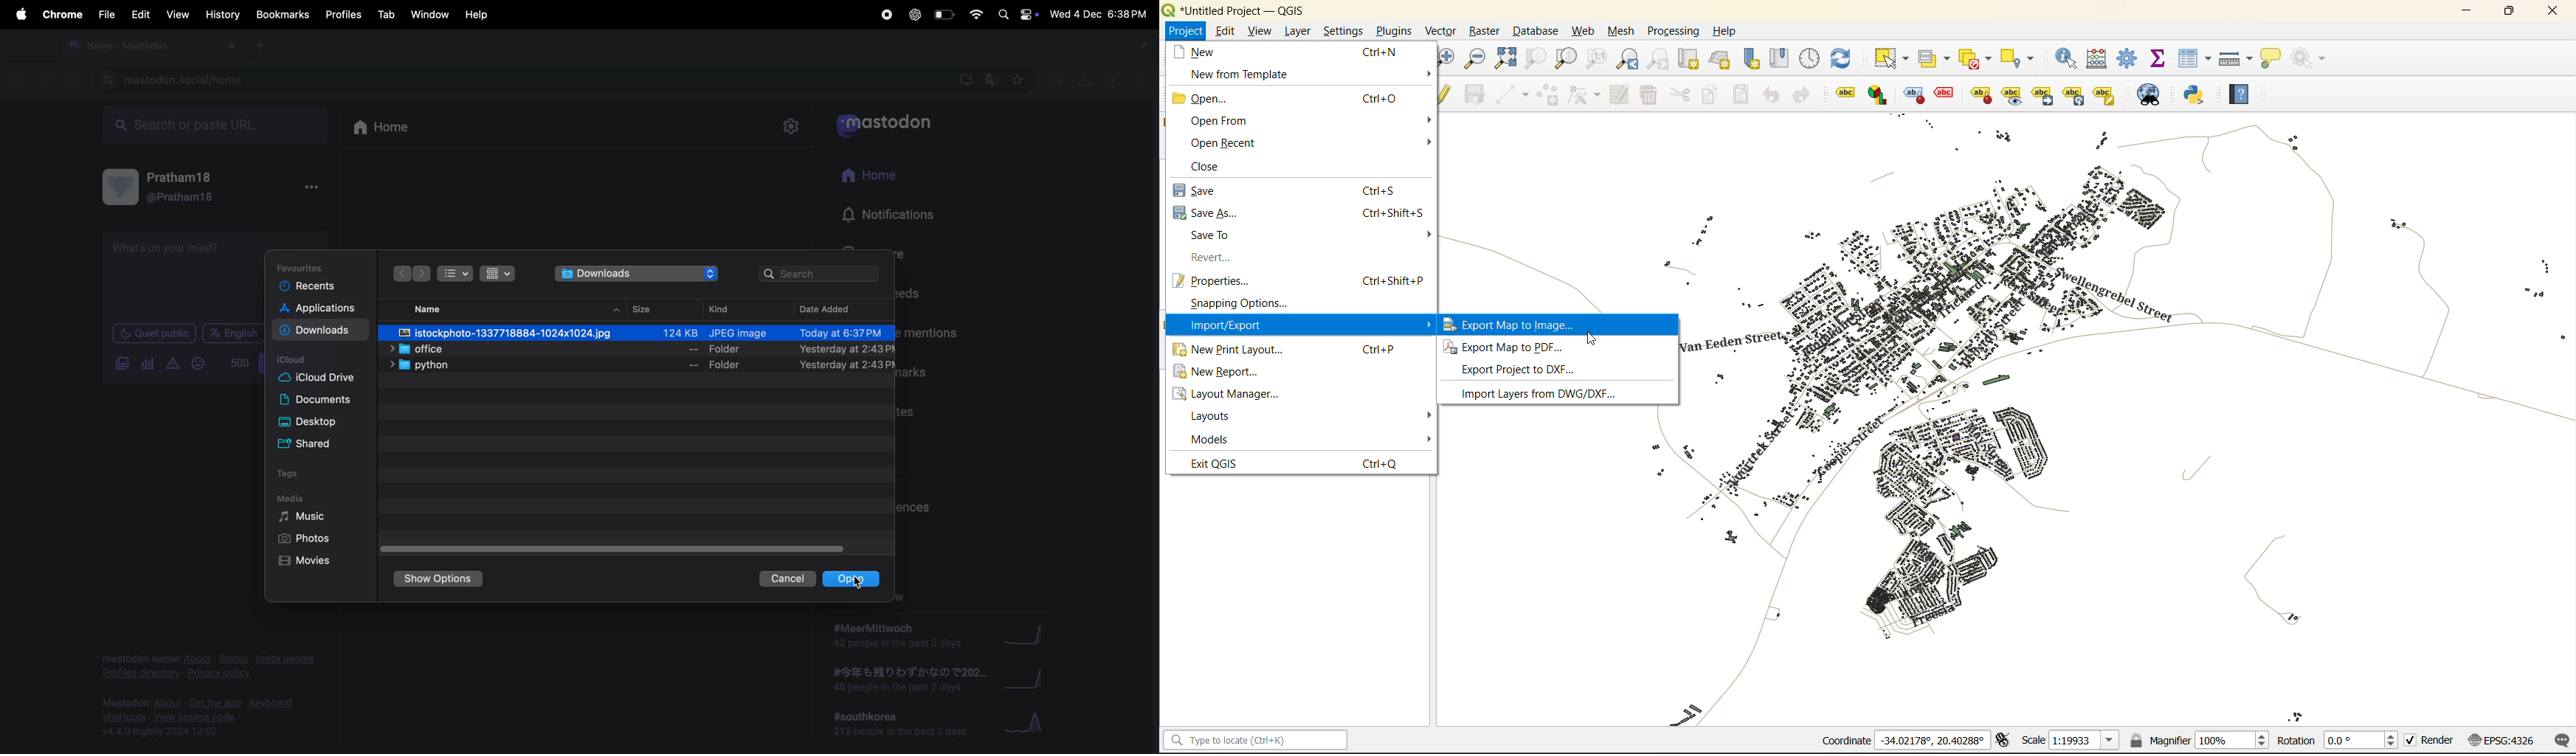 This screenshot has height=756, width=2576. Describe the element at coordinates (2001, 741) in the screenshot. I see `toggle extents` at that location.